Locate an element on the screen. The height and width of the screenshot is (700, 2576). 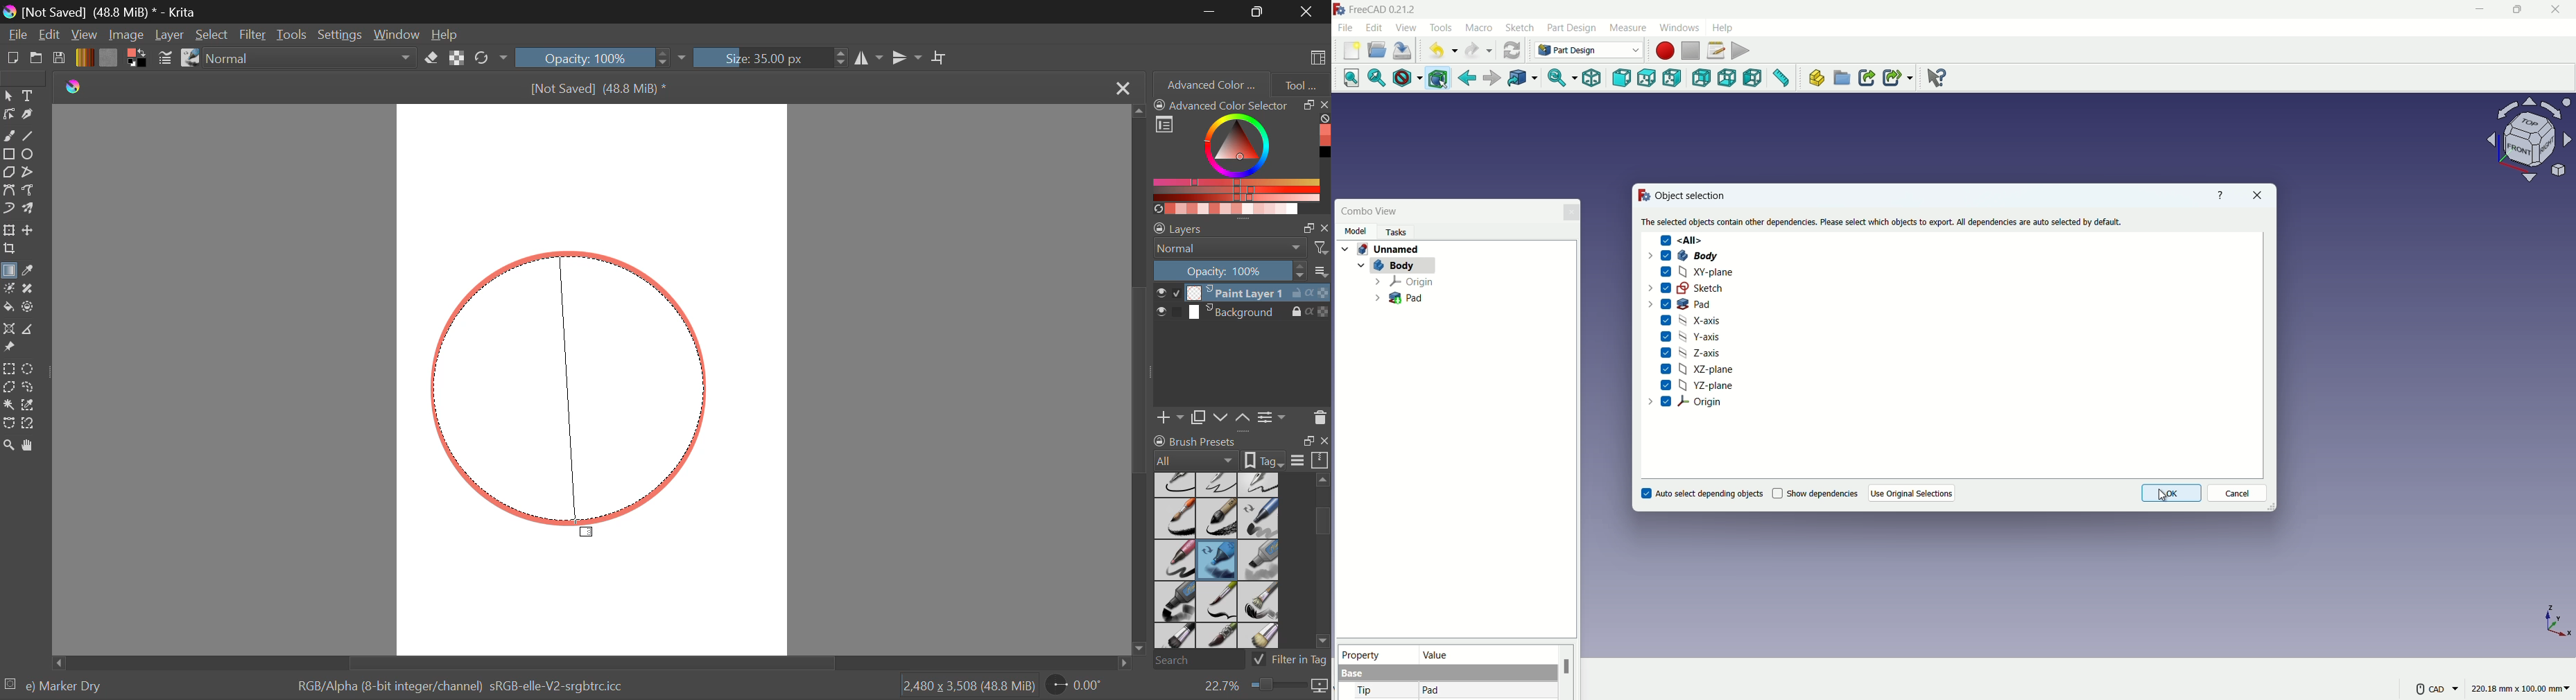
XZ-plane is located at coordinates (1697, 368).